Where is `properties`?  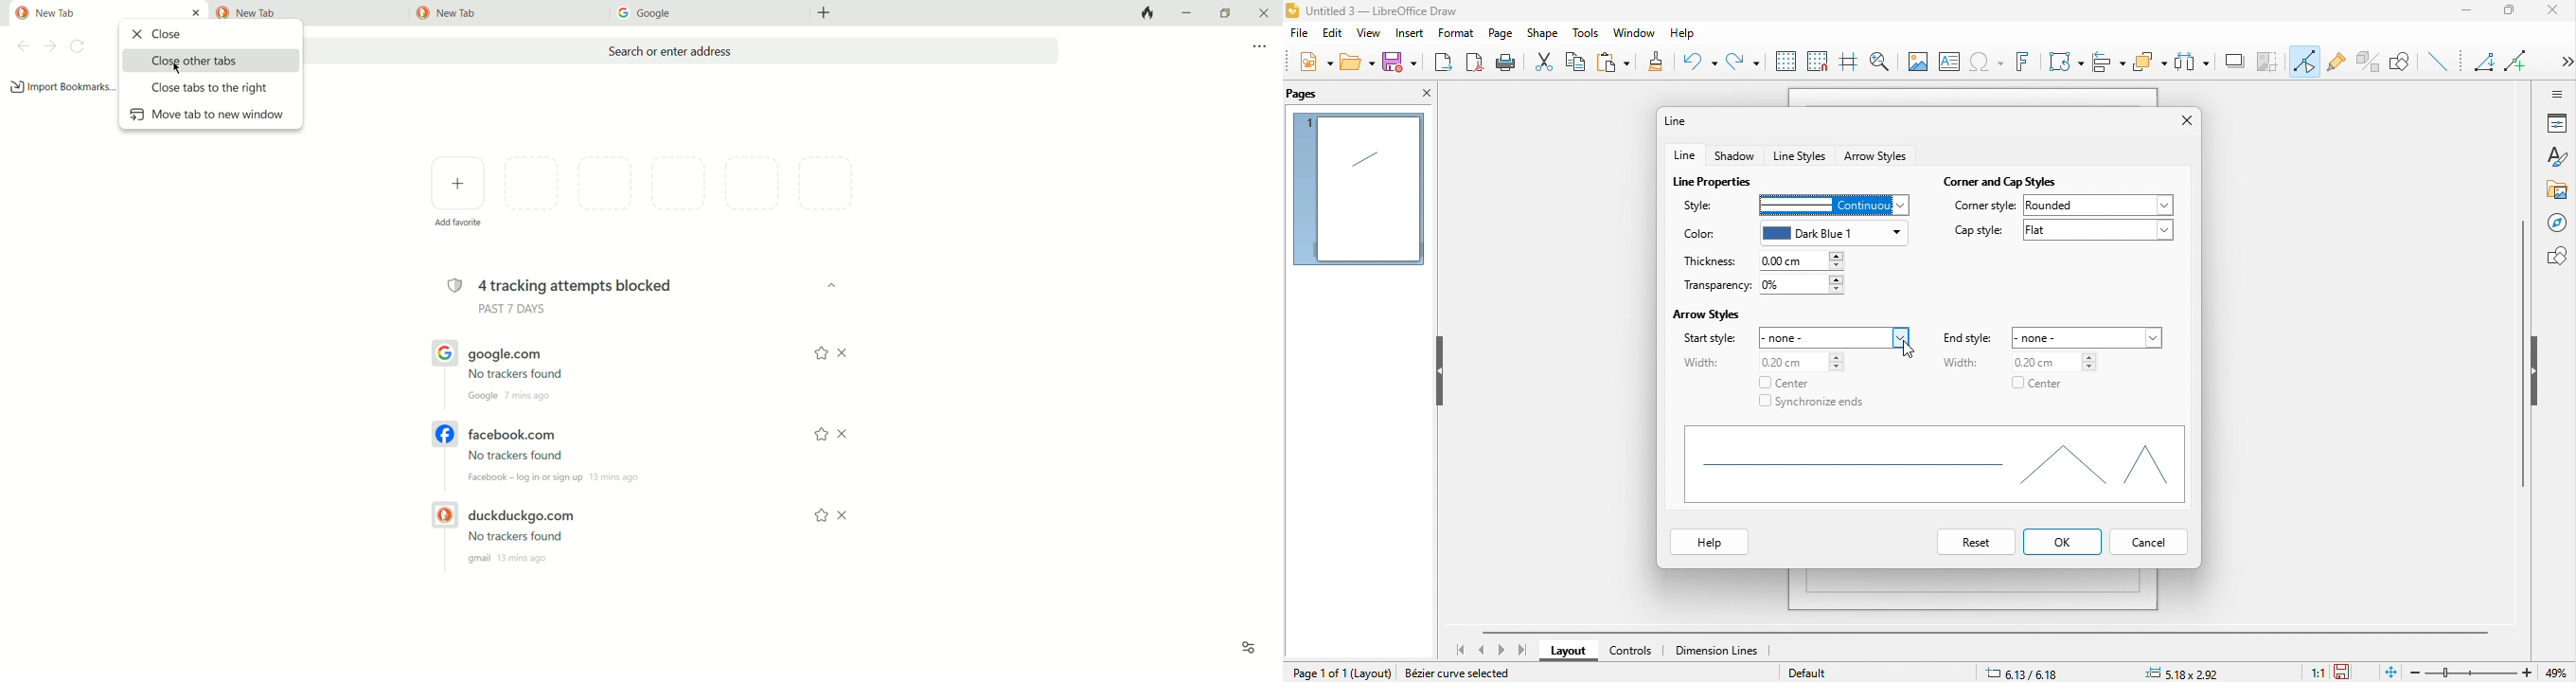
properties is located at coordinates (2557, 123).